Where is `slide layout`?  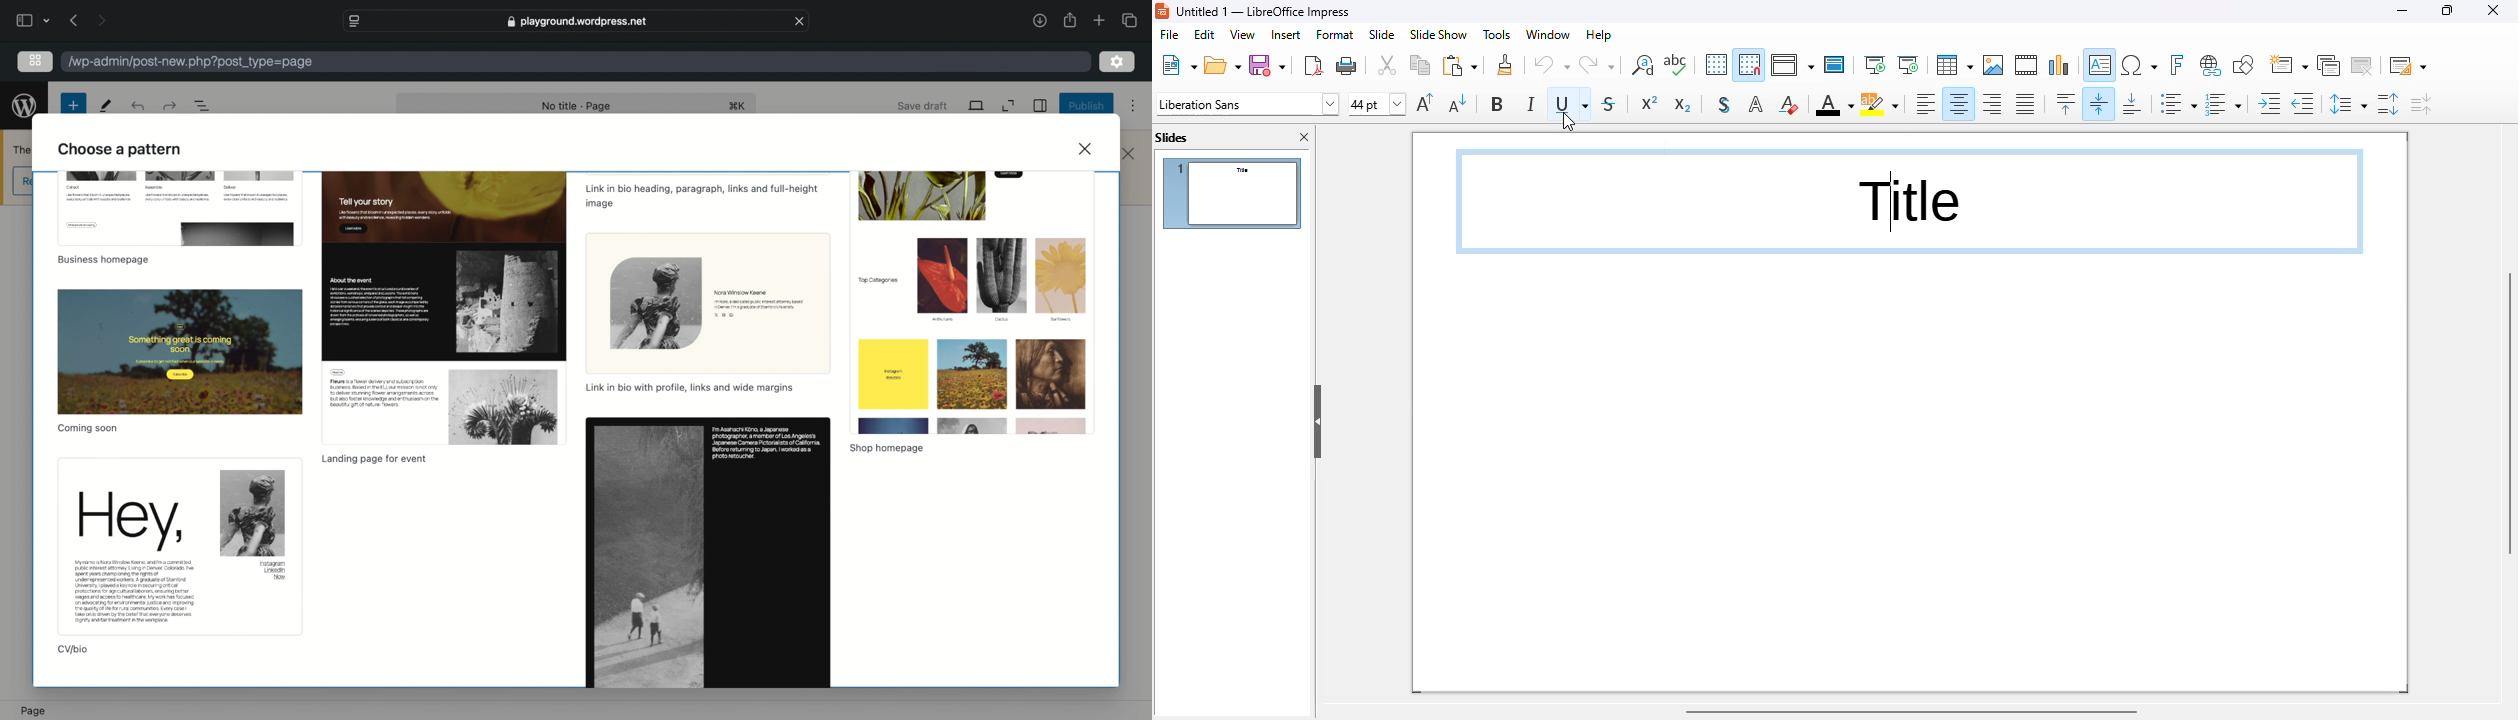 slide layout is located at coordinates (2408, 65).